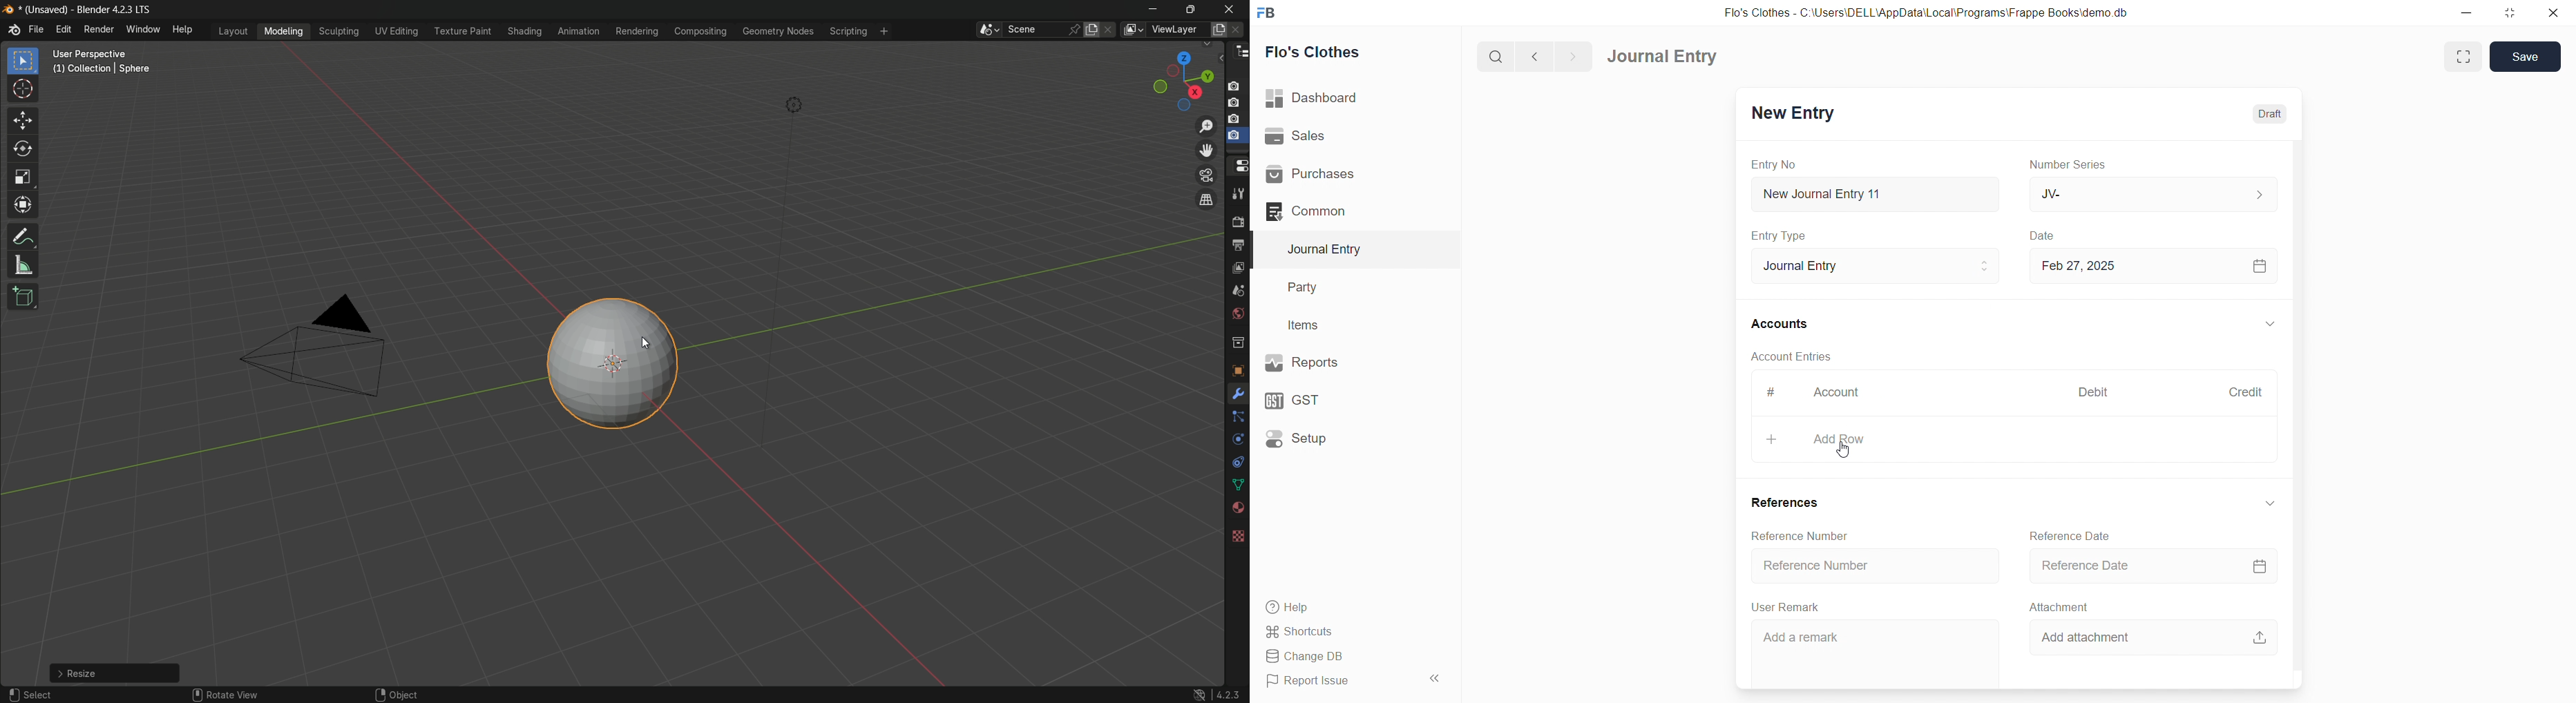 Image resolution: width=2576 pixels, height=728 pixels. What do you see at coordinates (1877, 266) in the screenshot?
I see `Journal Entry` at bounding box center [1877, 266].